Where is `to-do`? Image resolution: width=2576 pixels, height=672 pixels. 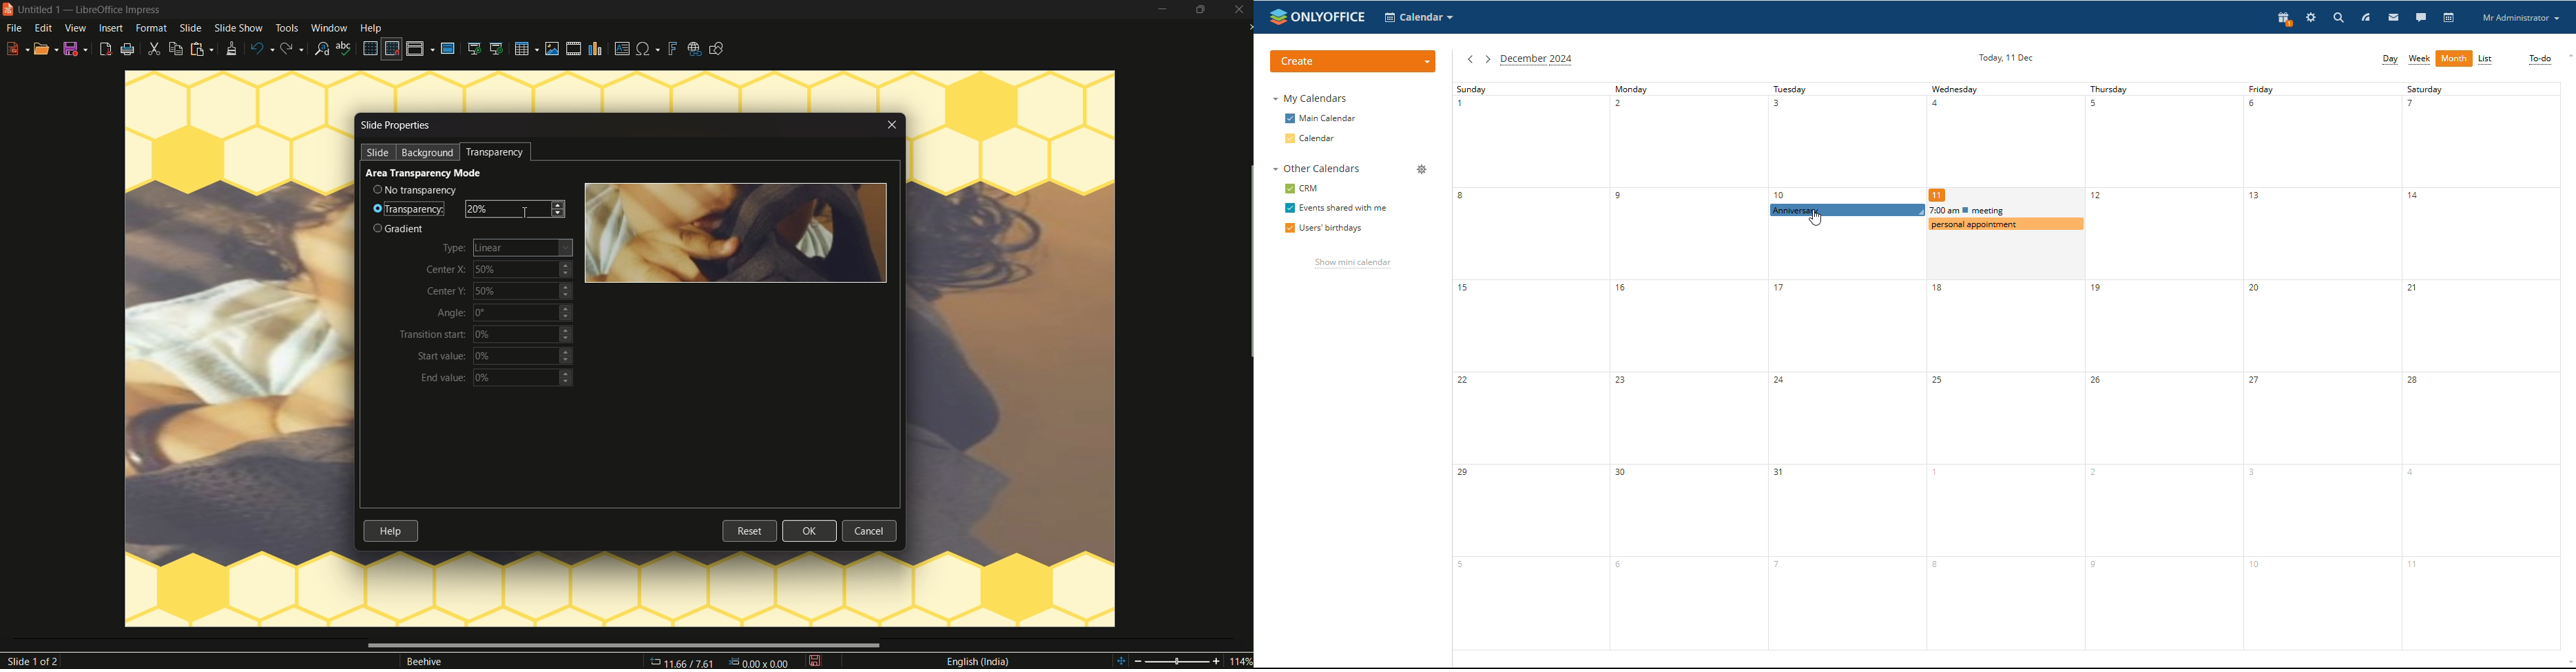
to-do is located at coordinates (2540, 60).